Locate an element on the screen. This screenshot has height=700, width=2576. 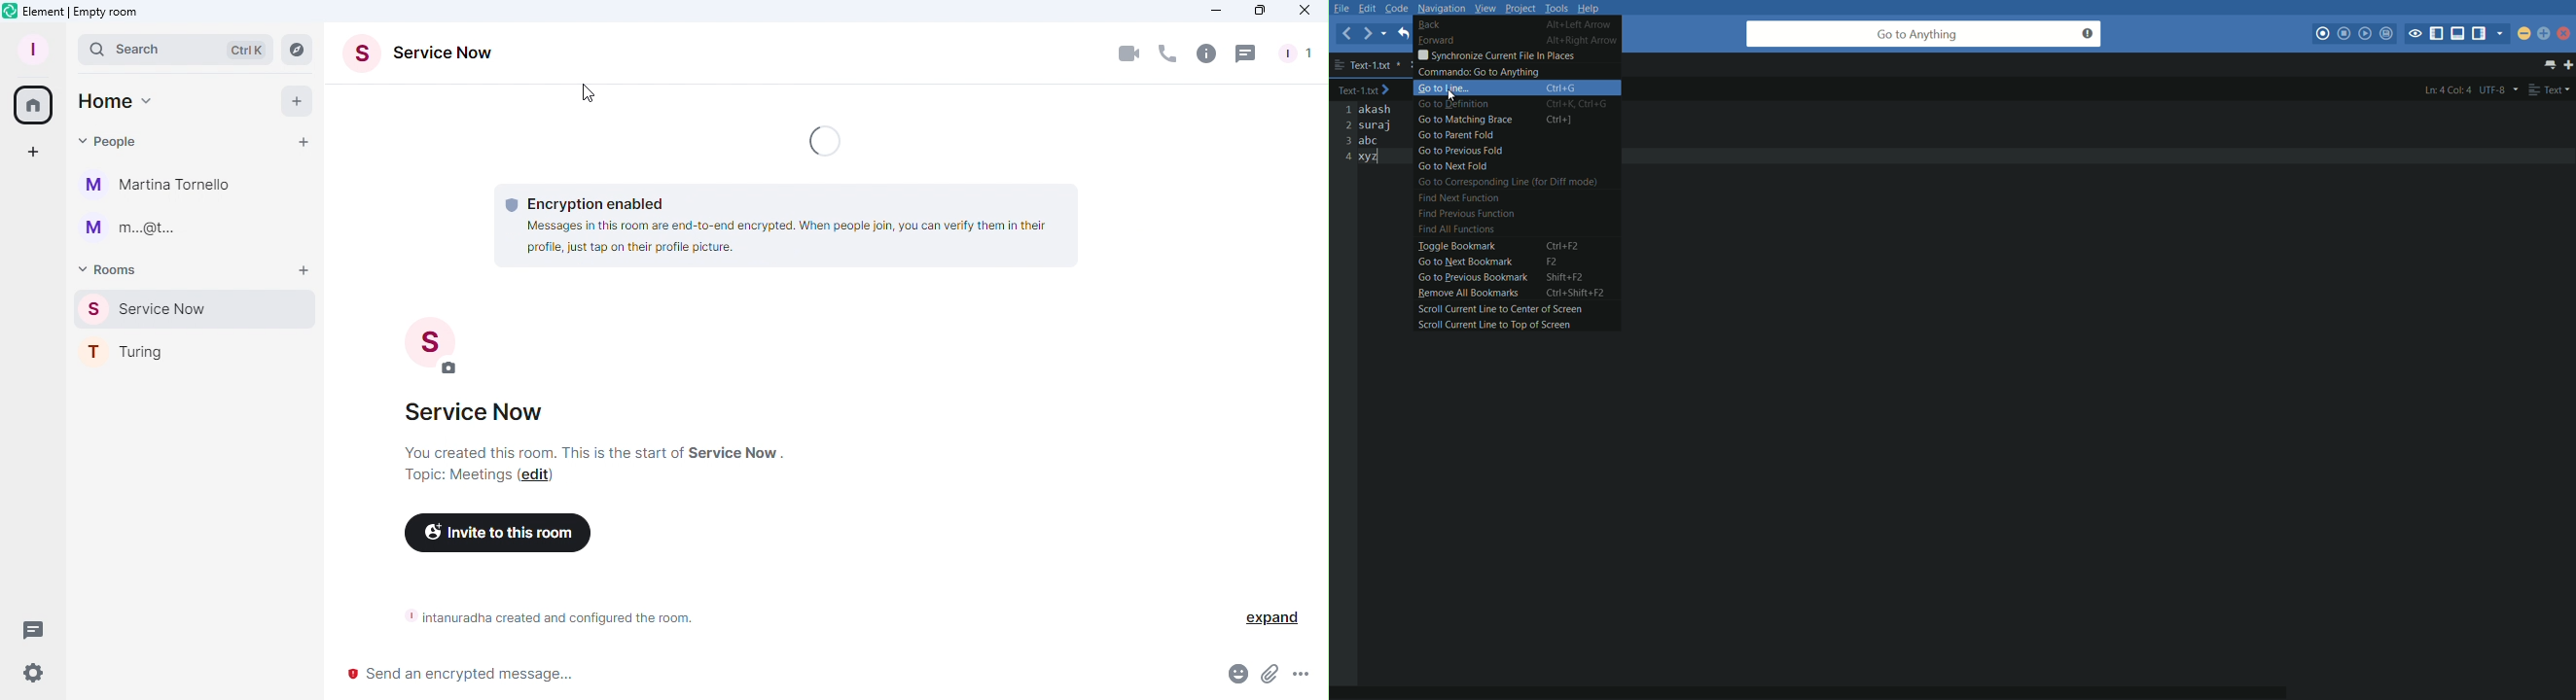
Invite to this room is located at coordinates (499, 538).